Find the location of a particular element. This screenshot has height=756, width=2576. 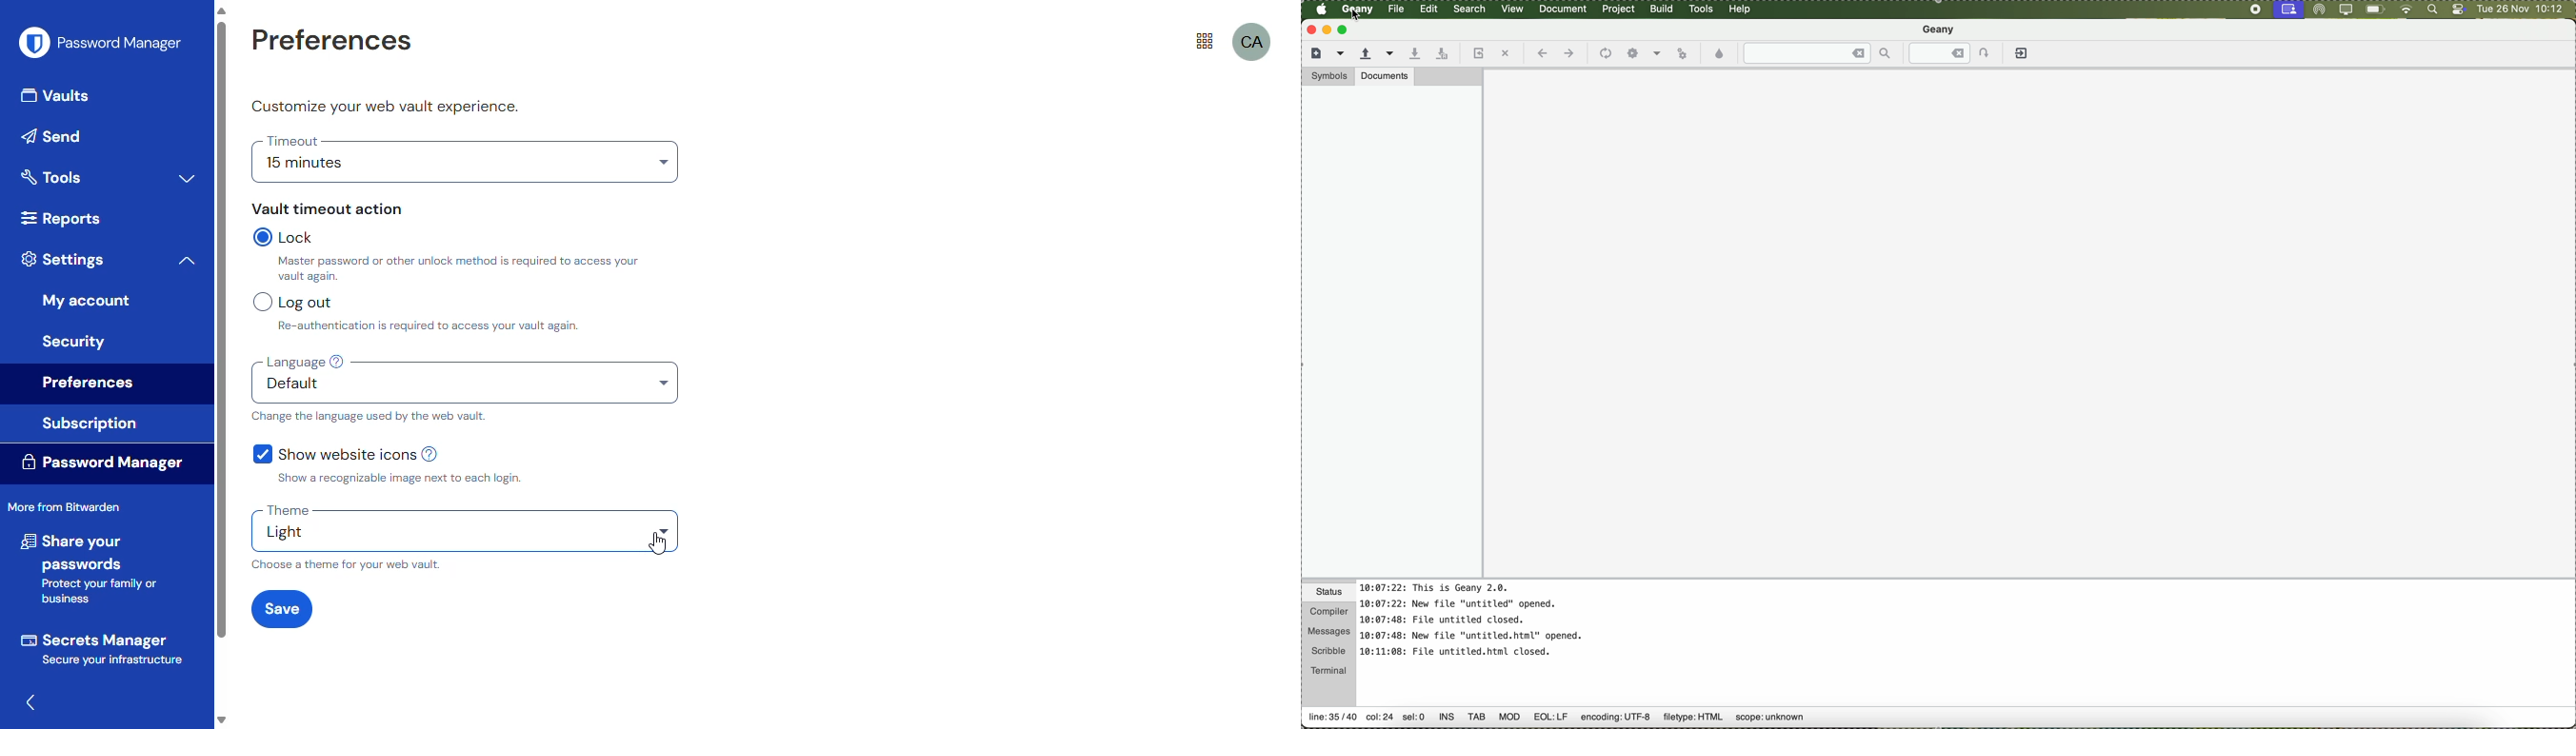

Pointer is located at coordinates (1365, 17).